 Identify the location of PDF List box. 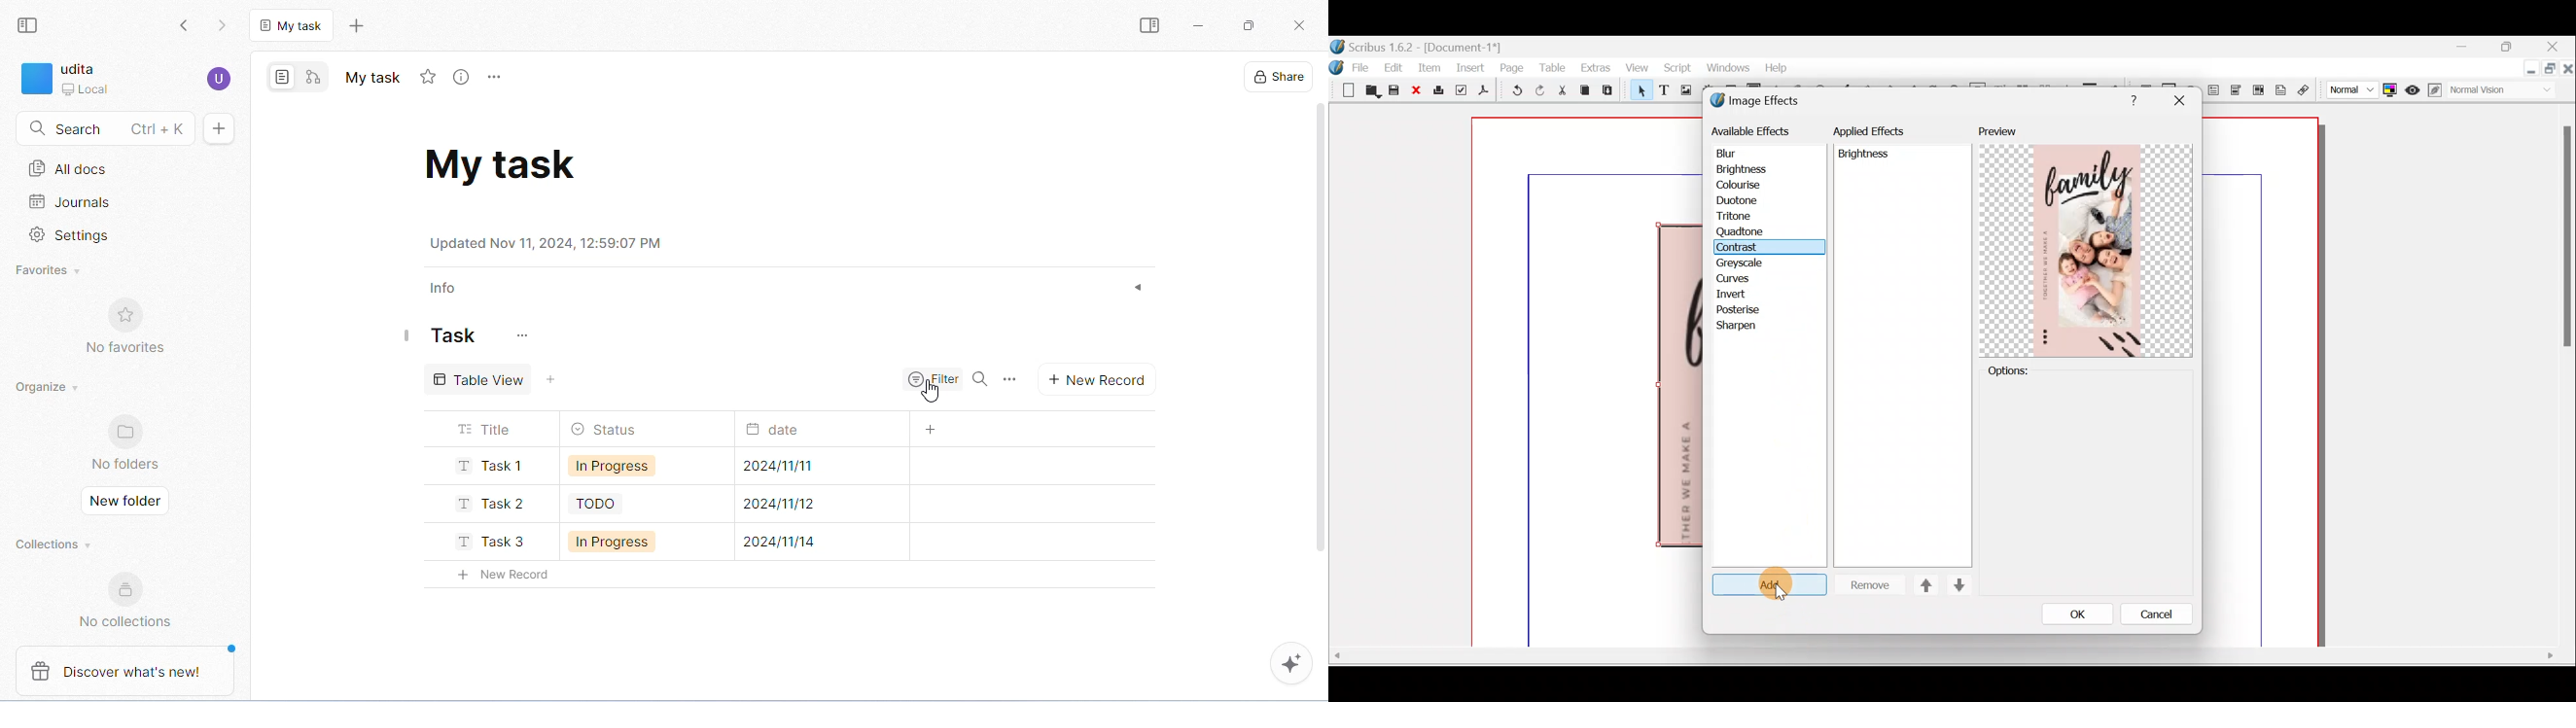
(2259, 88).